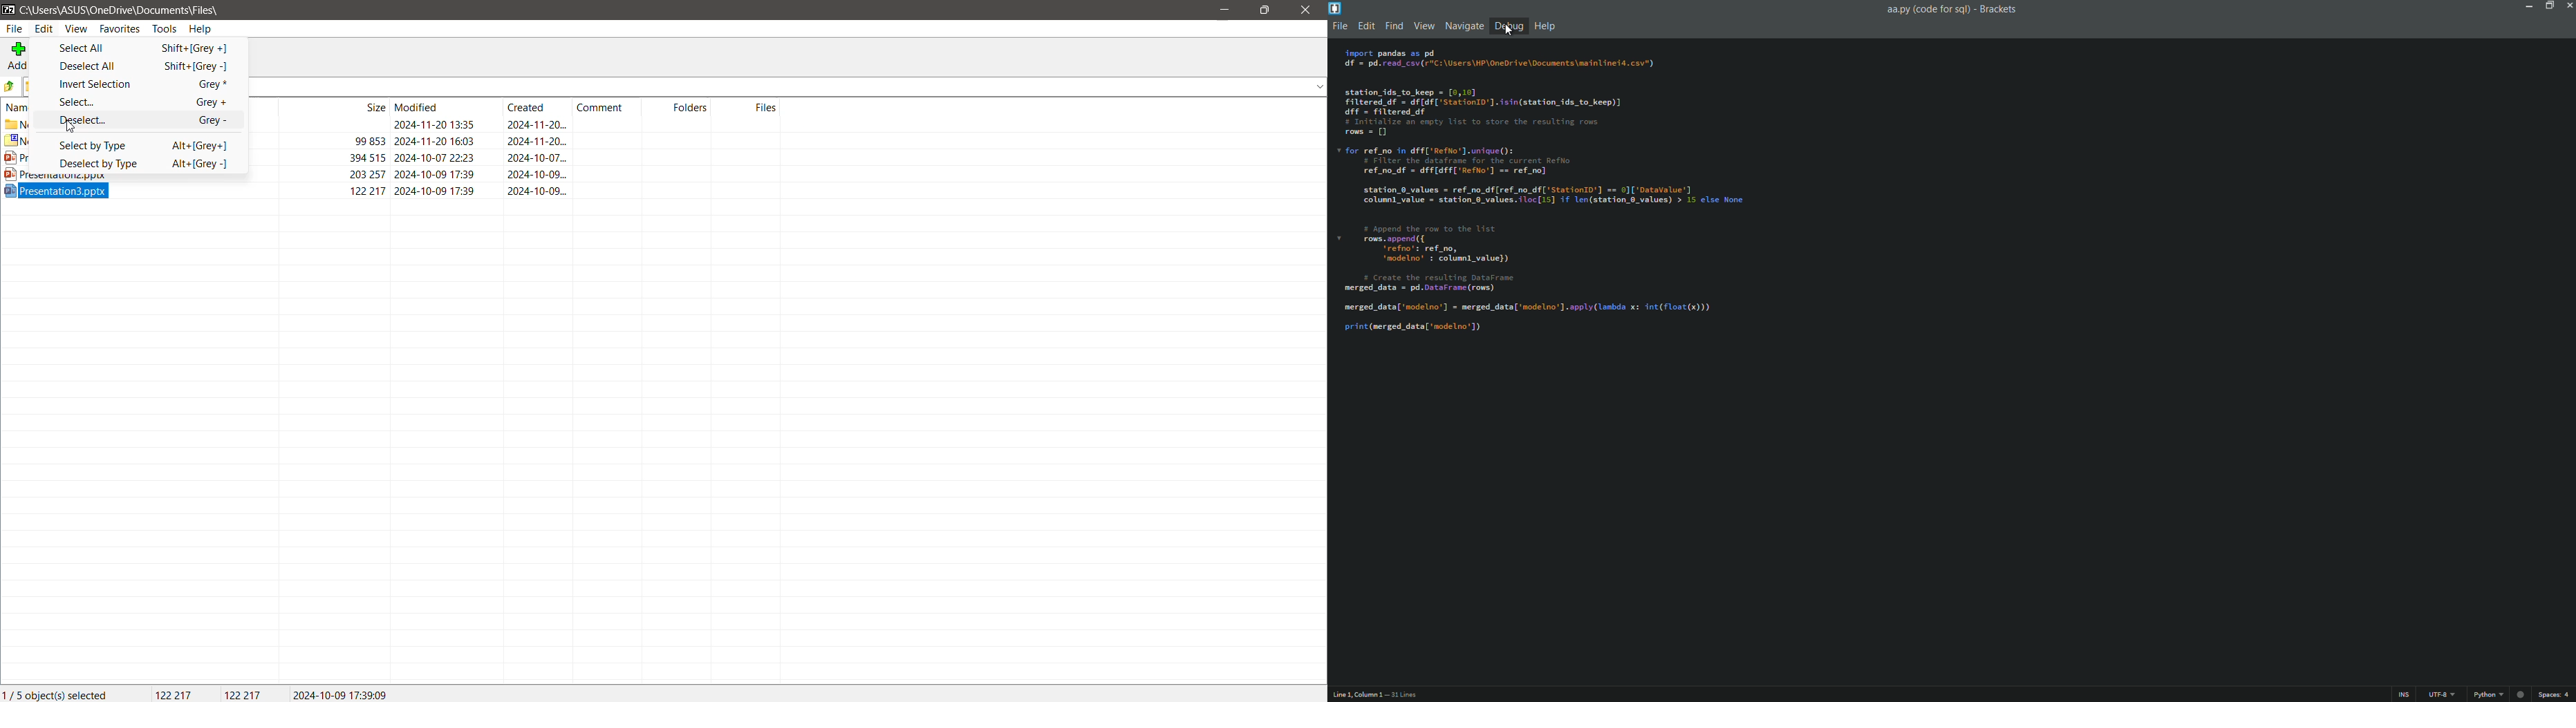  I want to click on Line 1, Column 1 — 31 Lines., so click(1375, 693).